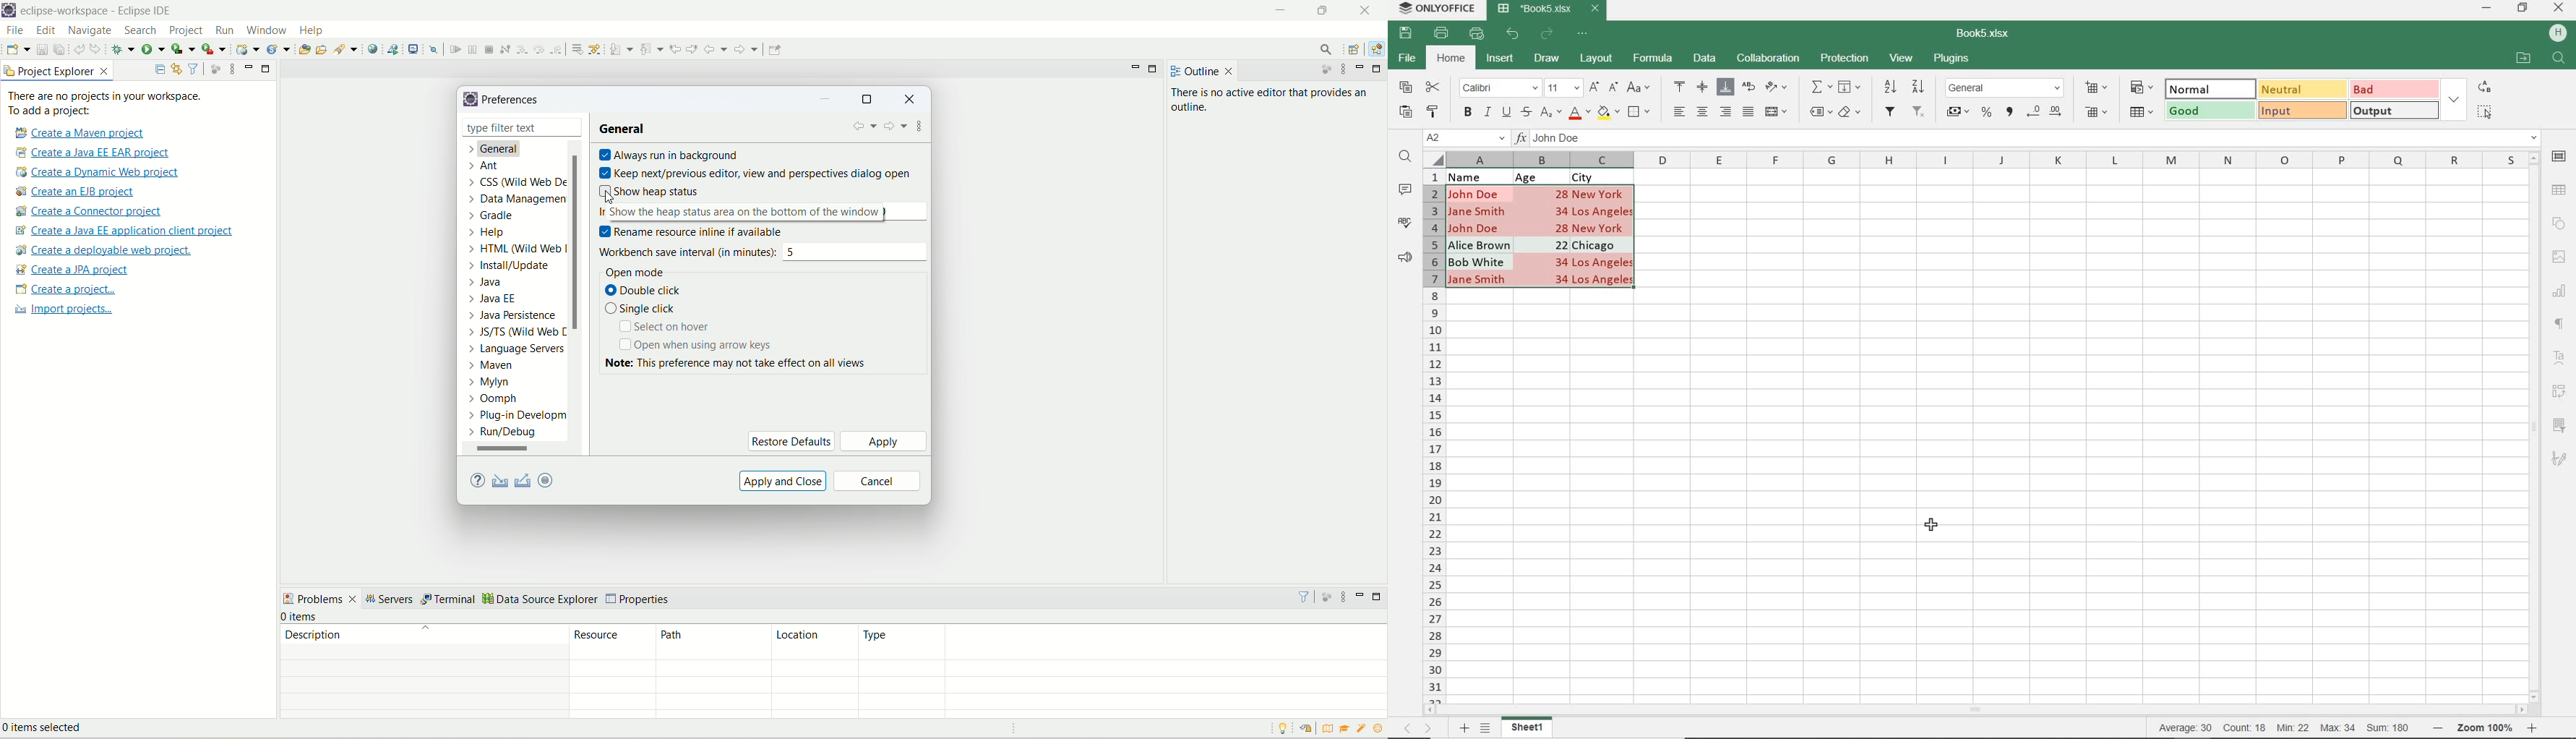  Describe the element at coordinates (1705, 59) in the screenshot. I see `DATA` at that location.